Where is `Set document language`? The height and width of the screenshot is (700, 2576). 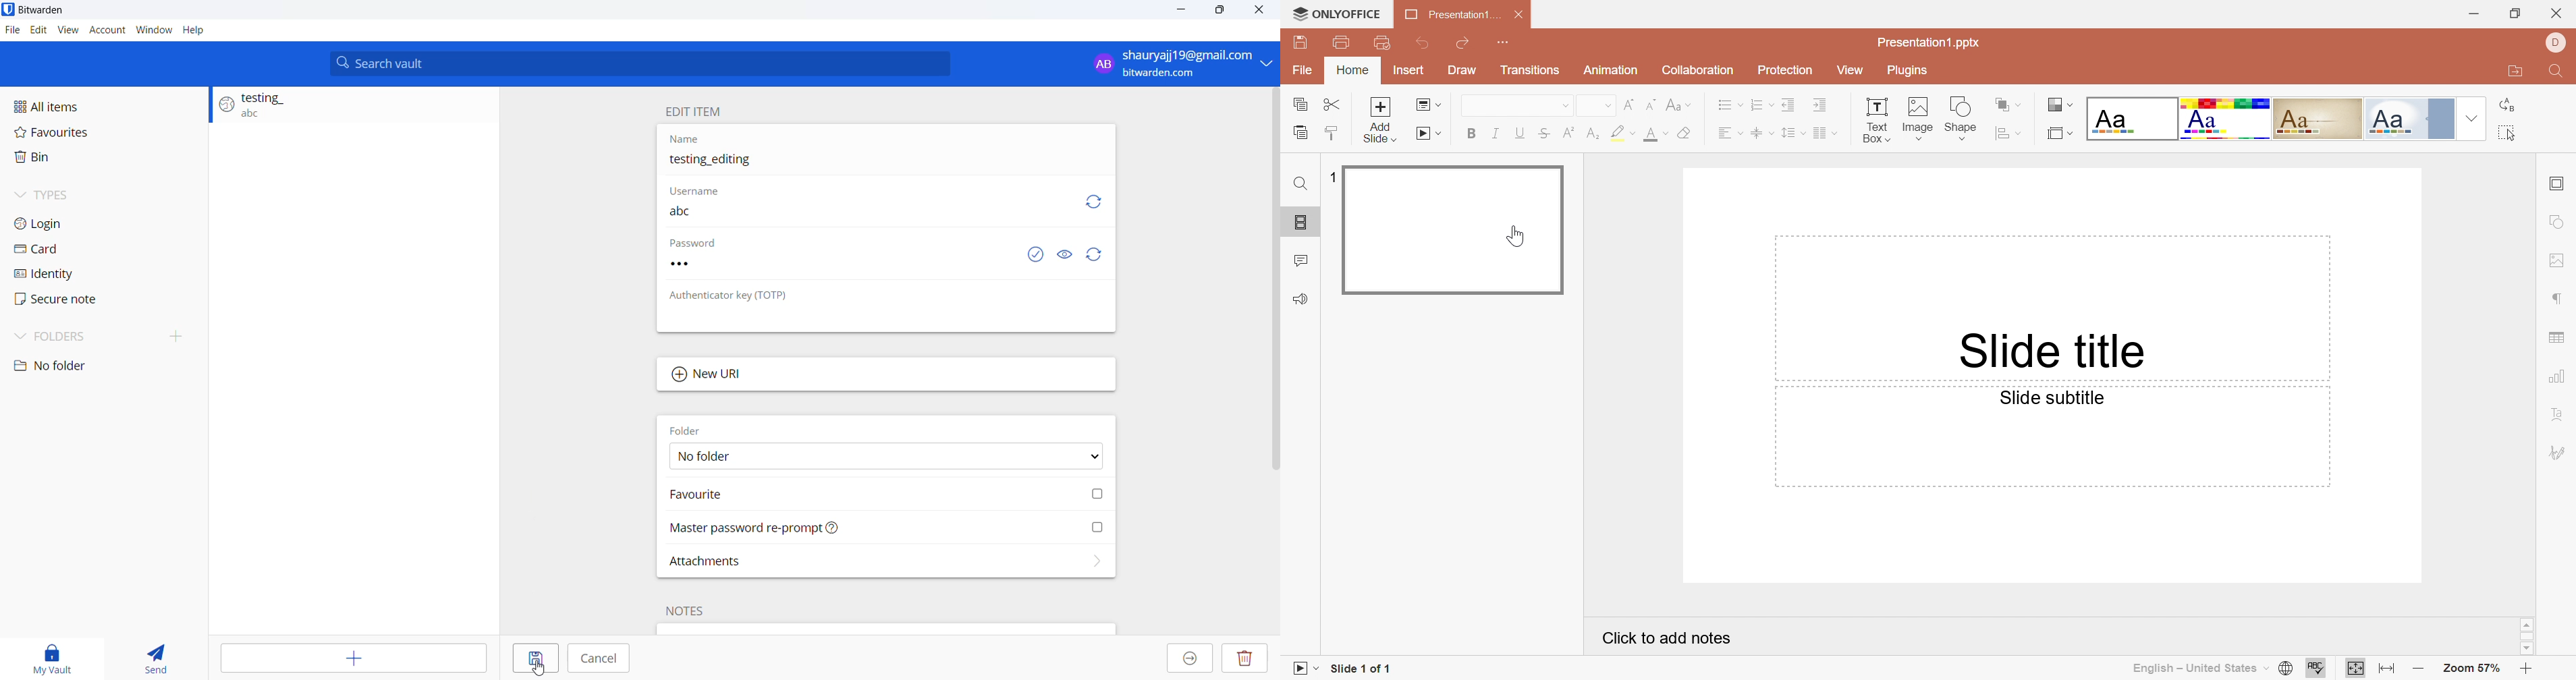 Set document language is located at coordinates (2287, 669).